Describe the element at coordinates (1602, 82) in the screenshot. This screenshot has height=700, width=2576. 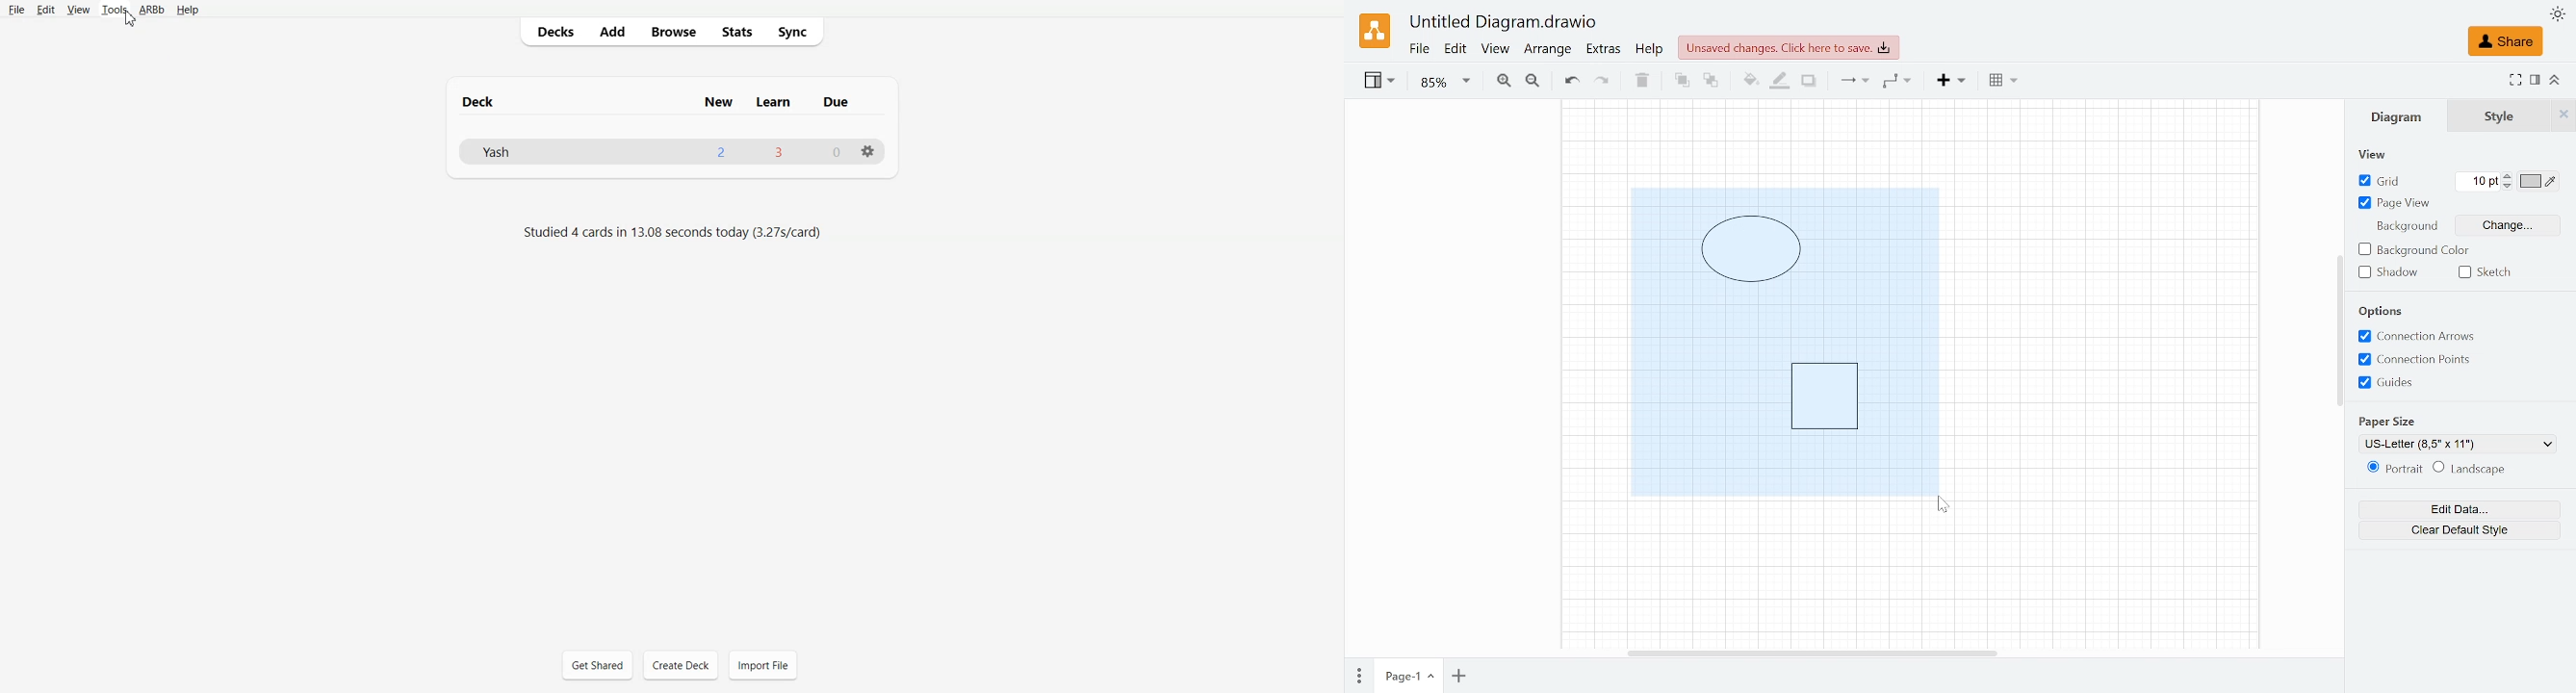
I see `Redo` at that location.